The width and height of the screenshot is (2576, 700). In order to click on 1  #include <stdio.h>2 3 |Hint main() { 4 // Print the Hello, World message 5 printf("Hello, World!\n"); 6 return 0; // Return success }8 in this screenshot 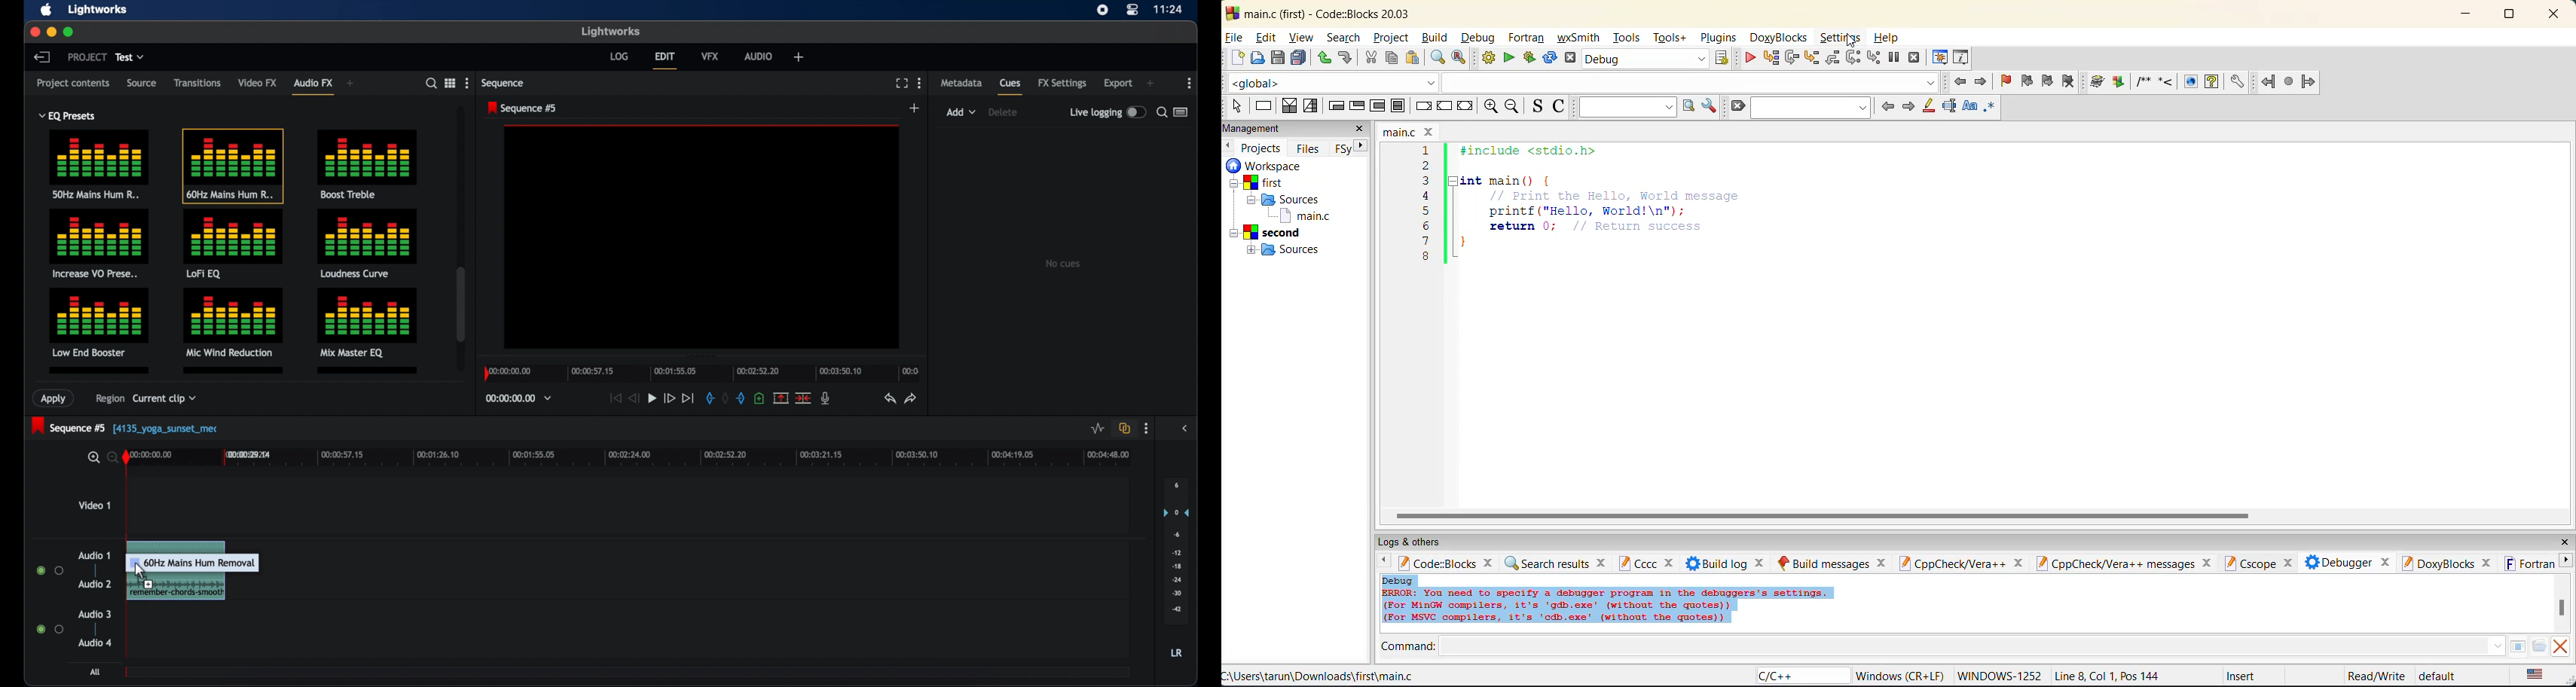, I will do `click(1614, 215)`.